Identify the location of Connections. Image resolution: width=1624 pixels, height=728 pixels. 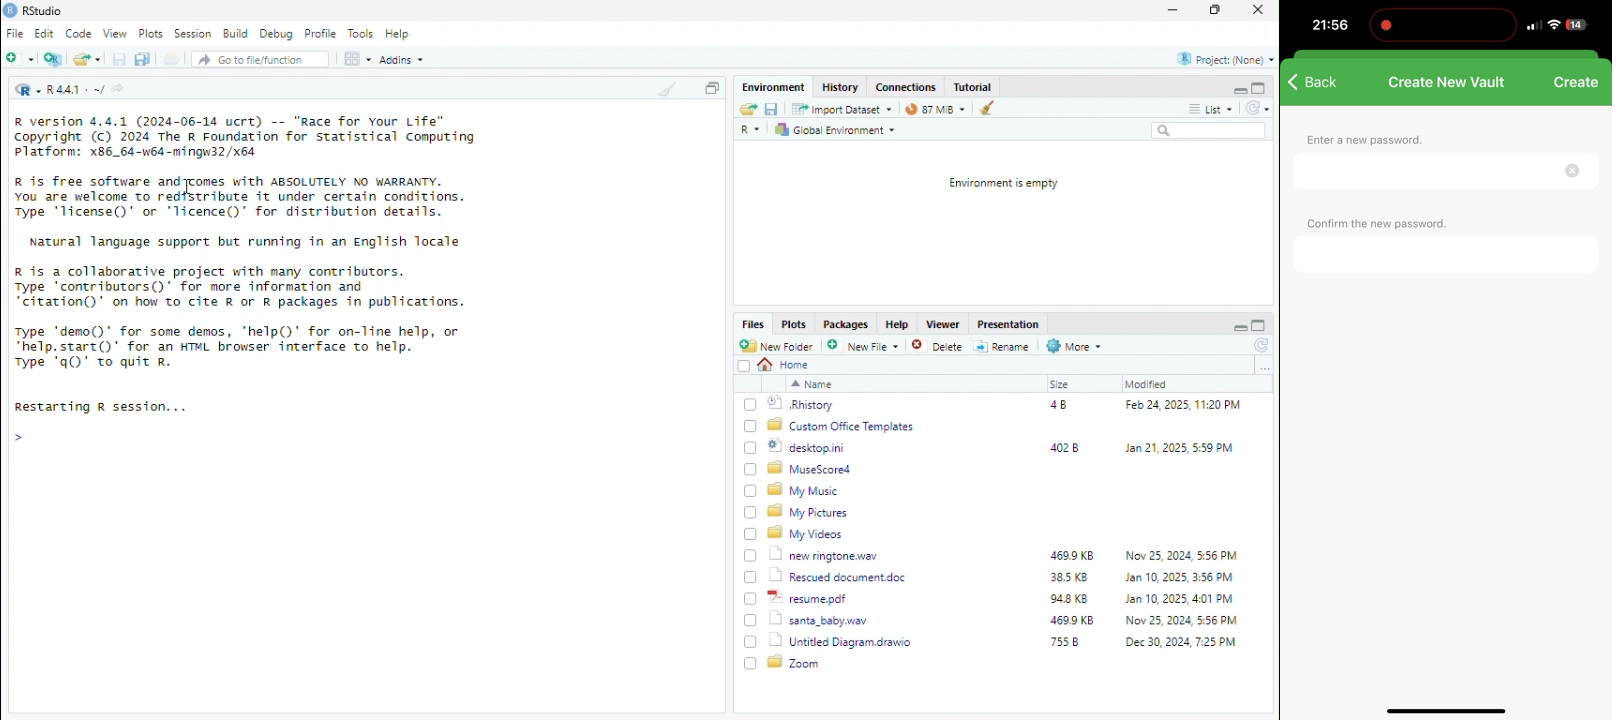
(907, 86).